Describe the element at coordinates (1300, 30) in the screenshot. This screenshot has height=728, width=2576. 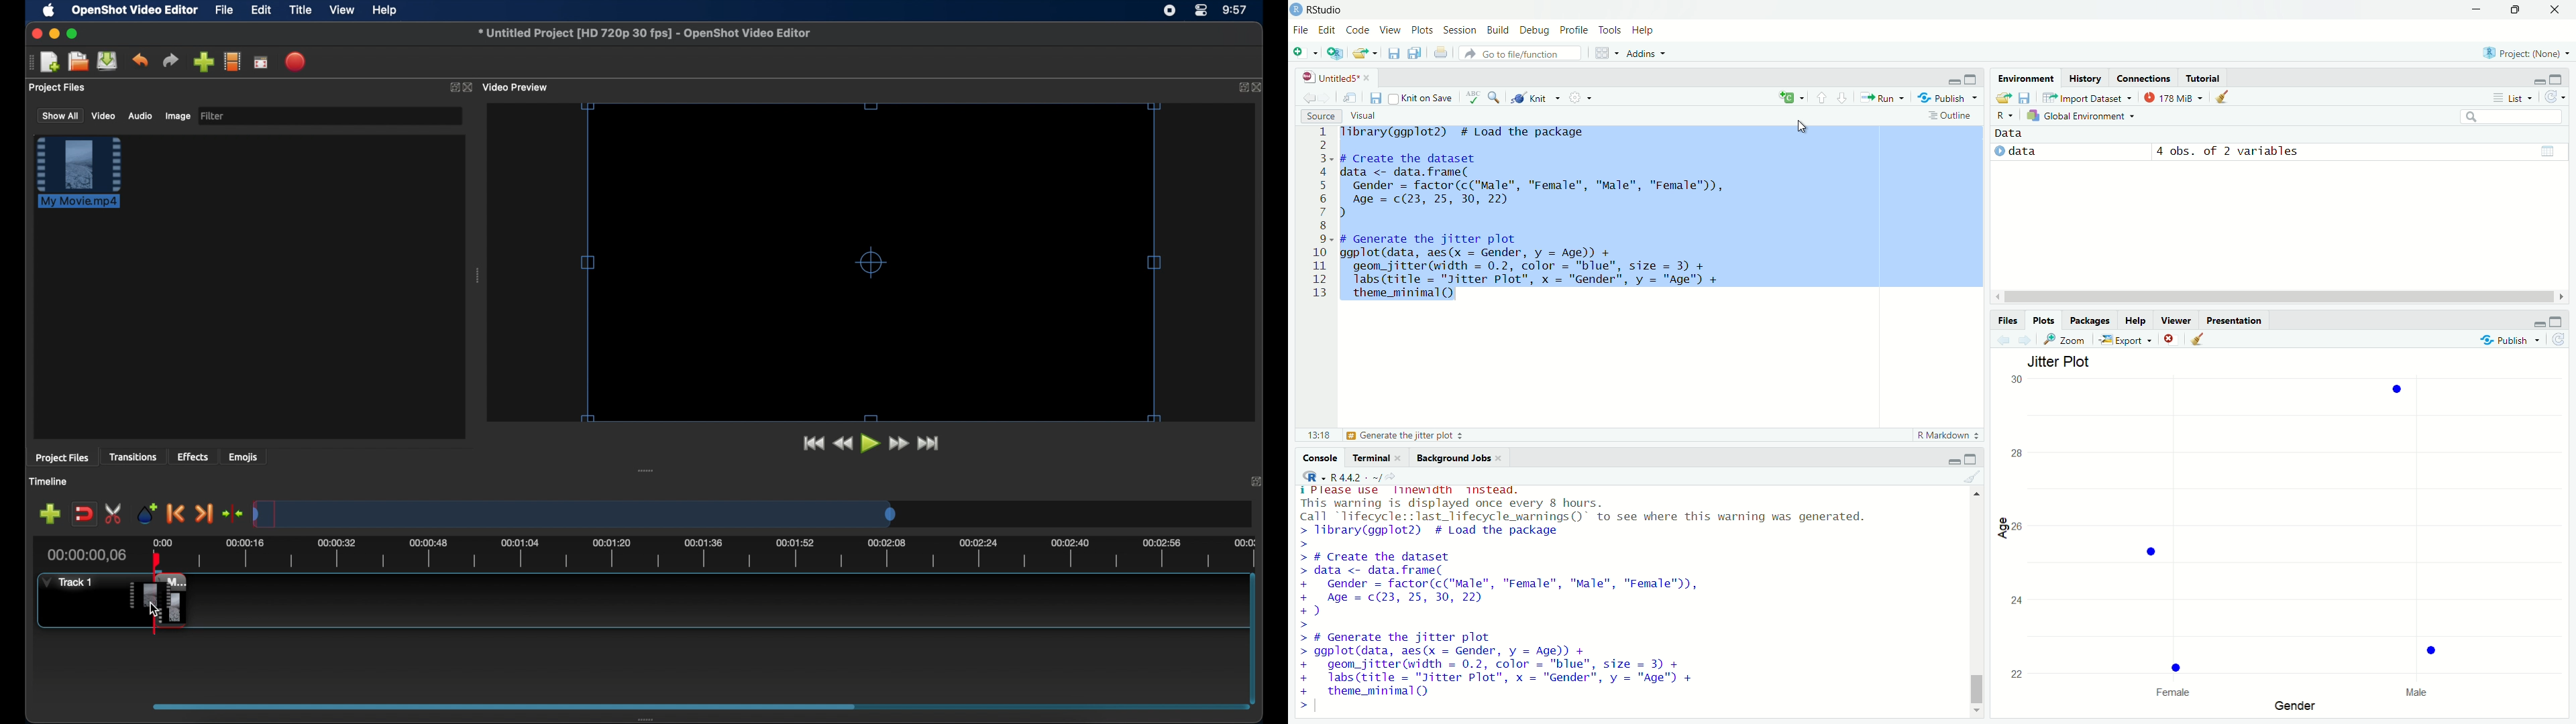
I see `file` at that location.